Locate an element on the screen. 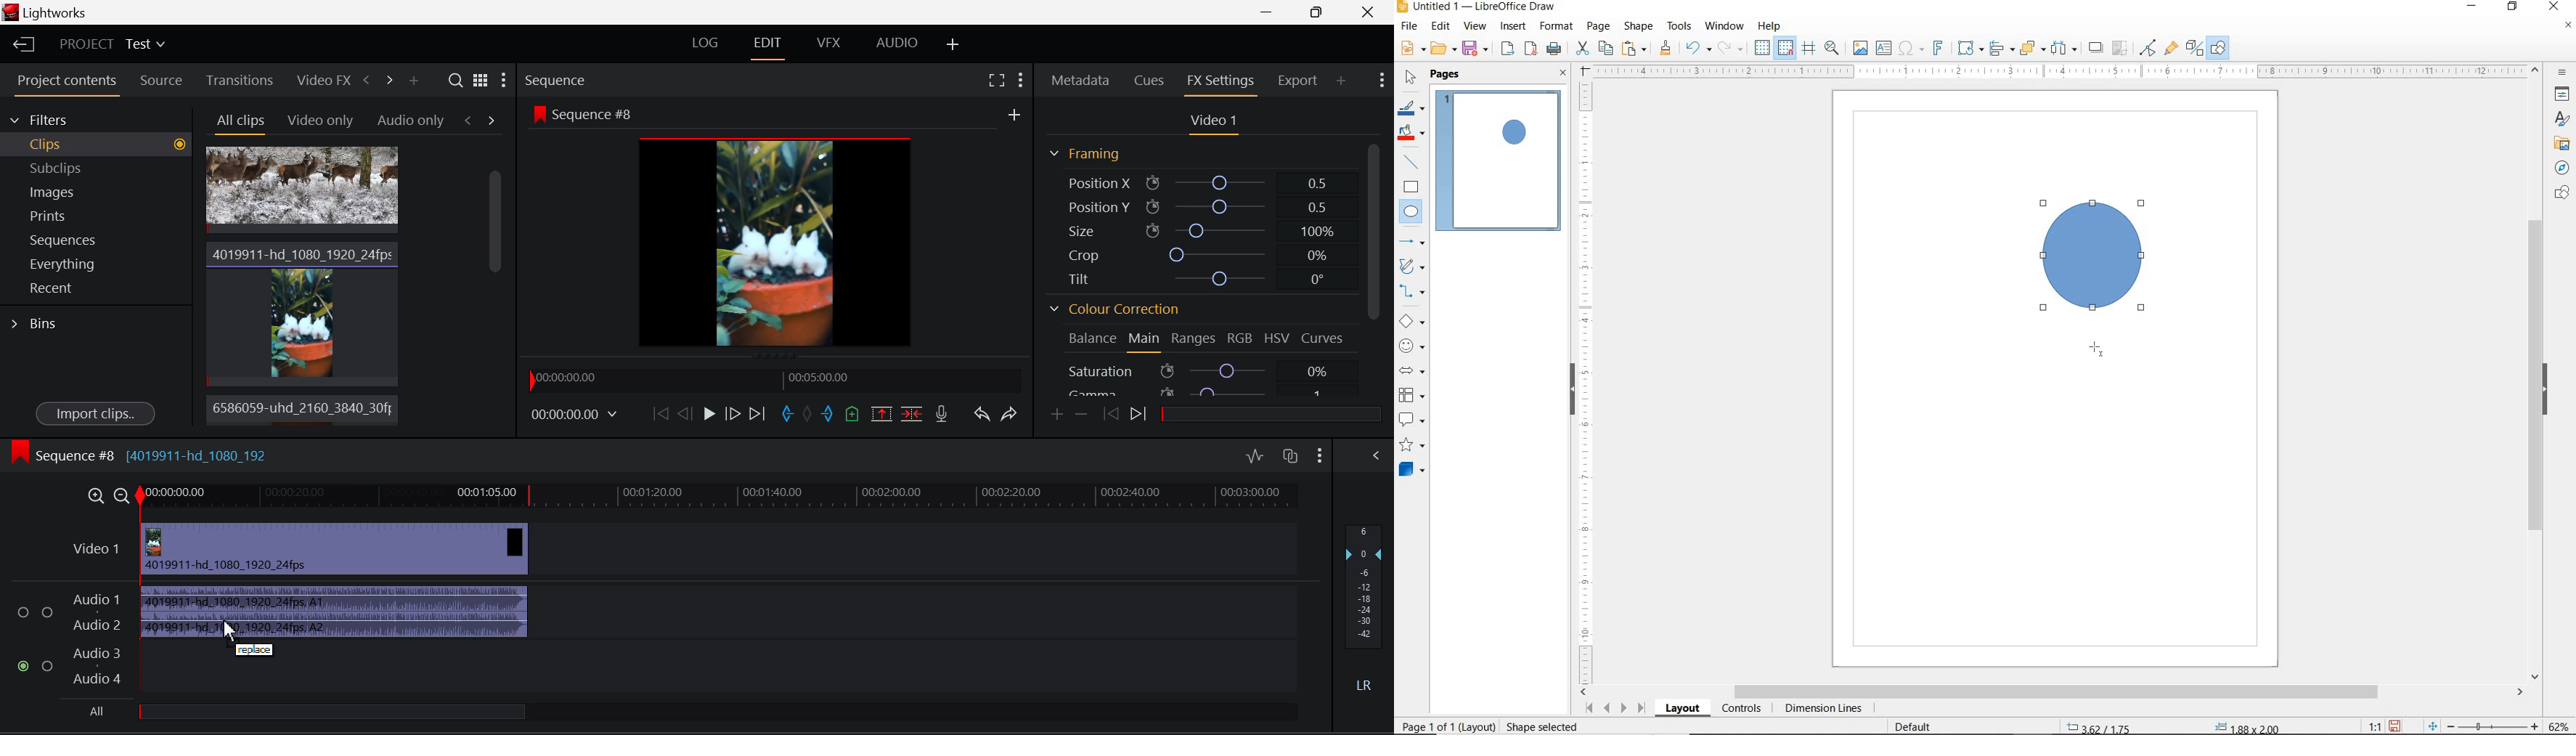 Image resolution: width=2576 pixels, height=756 pixels. Images is located at coordinates (96, 190).